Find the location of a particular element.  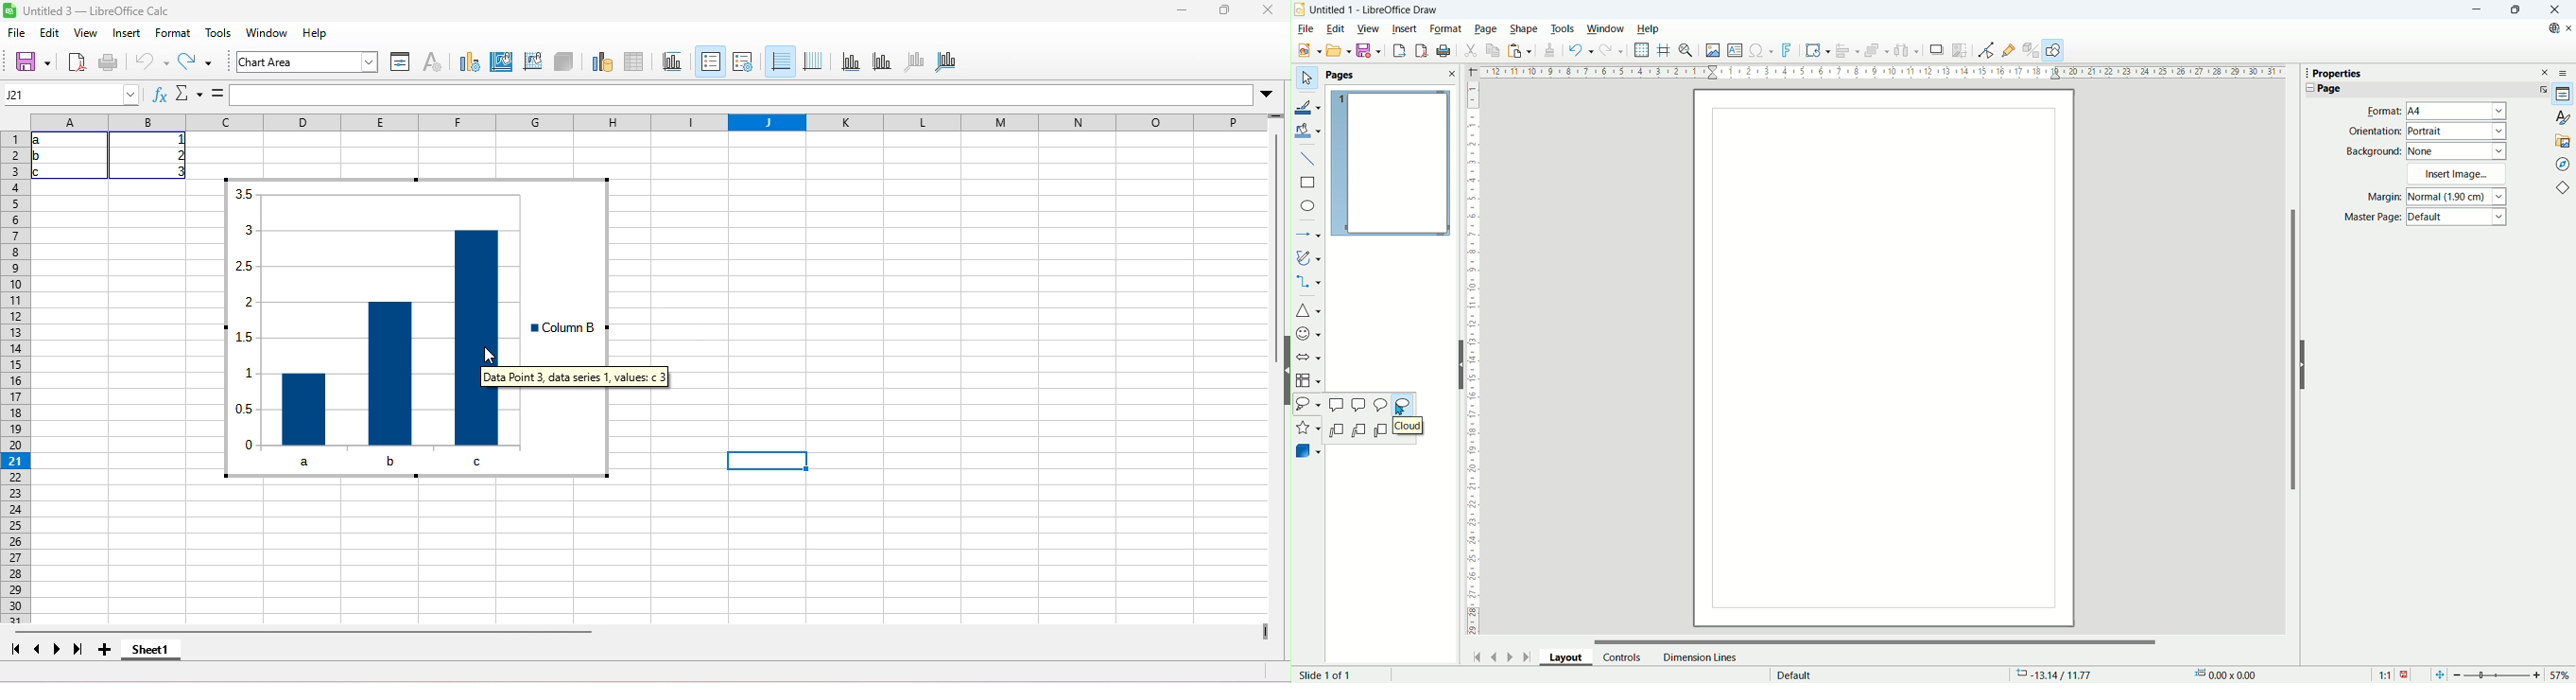

Line callout 3 is located at coordinates (1380, 429).